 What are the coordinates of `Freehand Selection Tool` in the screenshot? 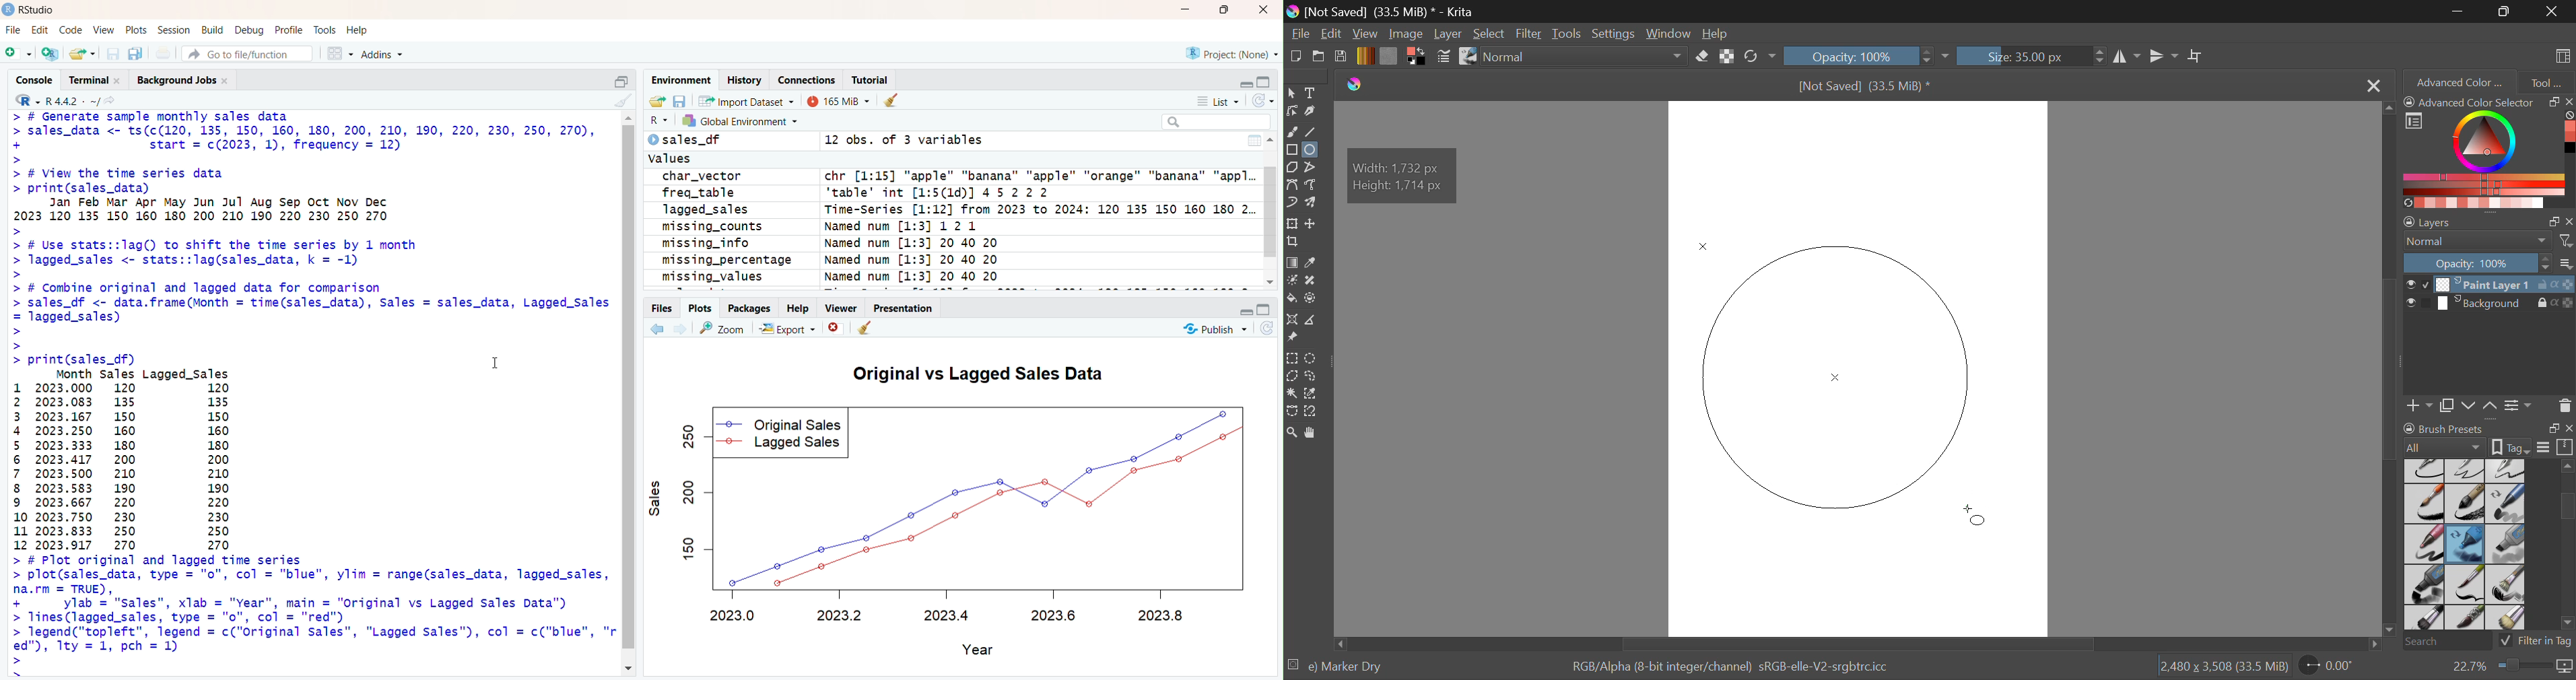 It's located at (1312, 376).